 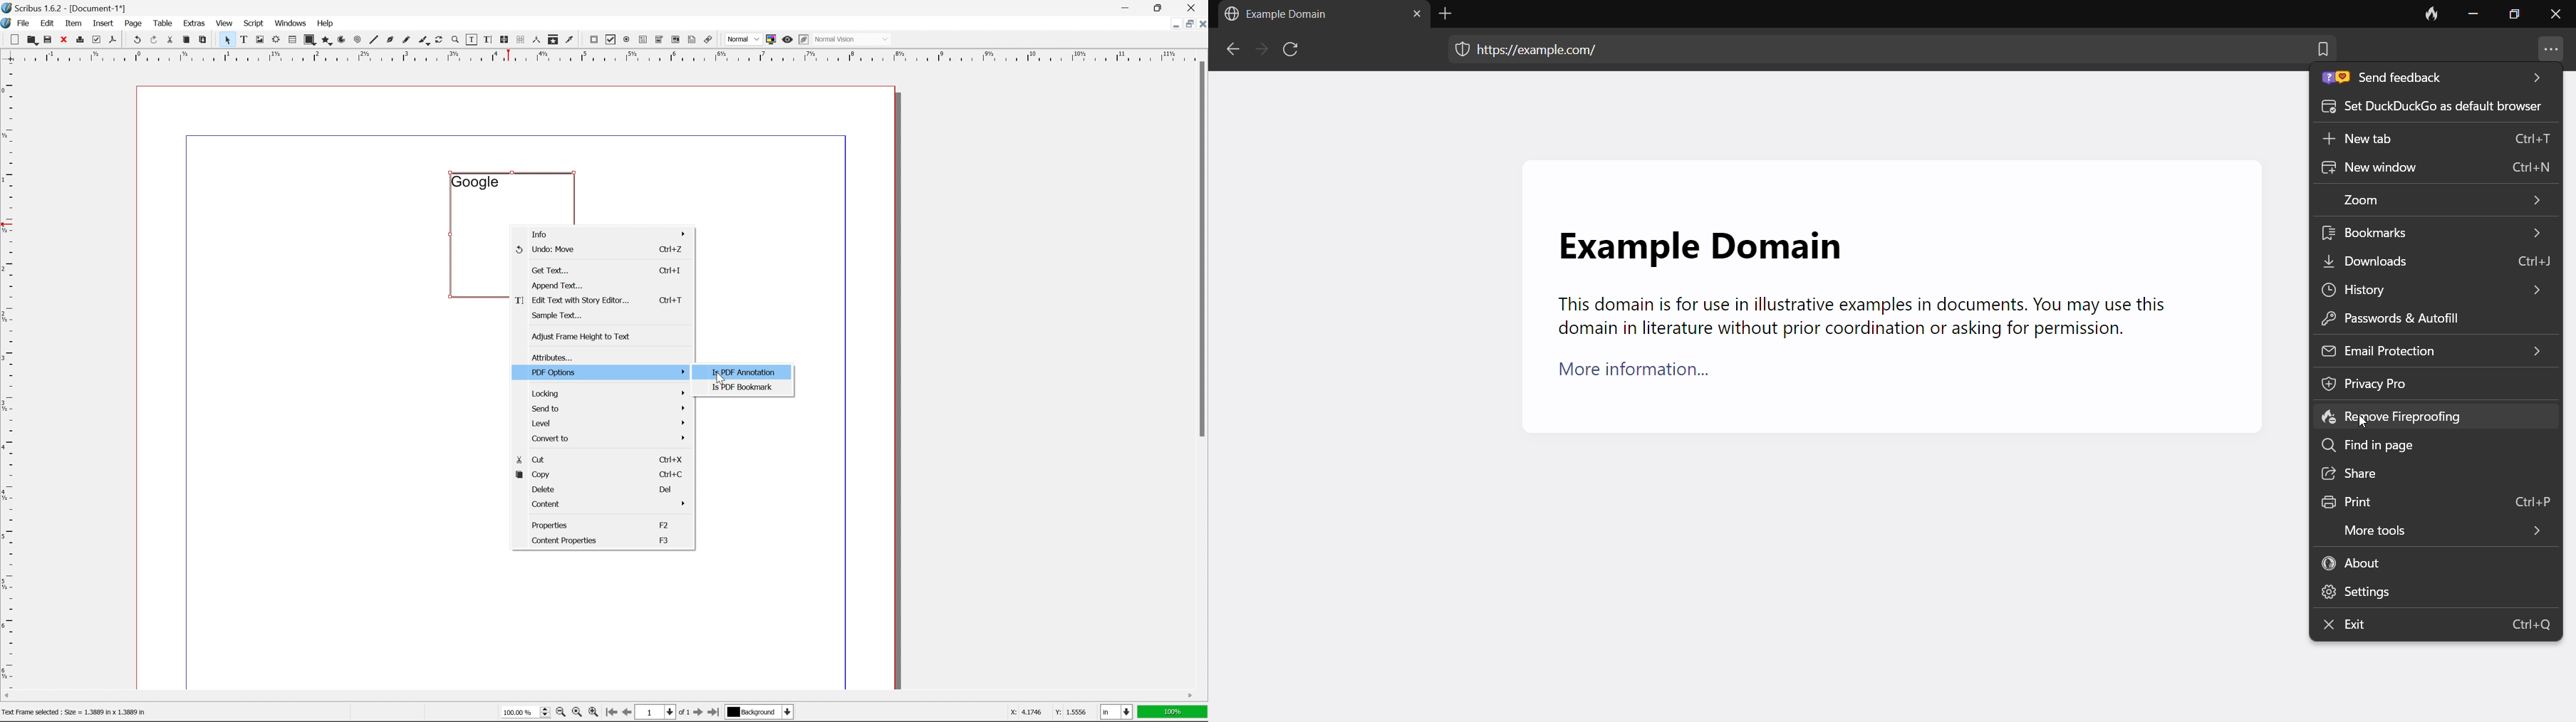 I want to click on edit contents of frame, so click(x=471, y=39).